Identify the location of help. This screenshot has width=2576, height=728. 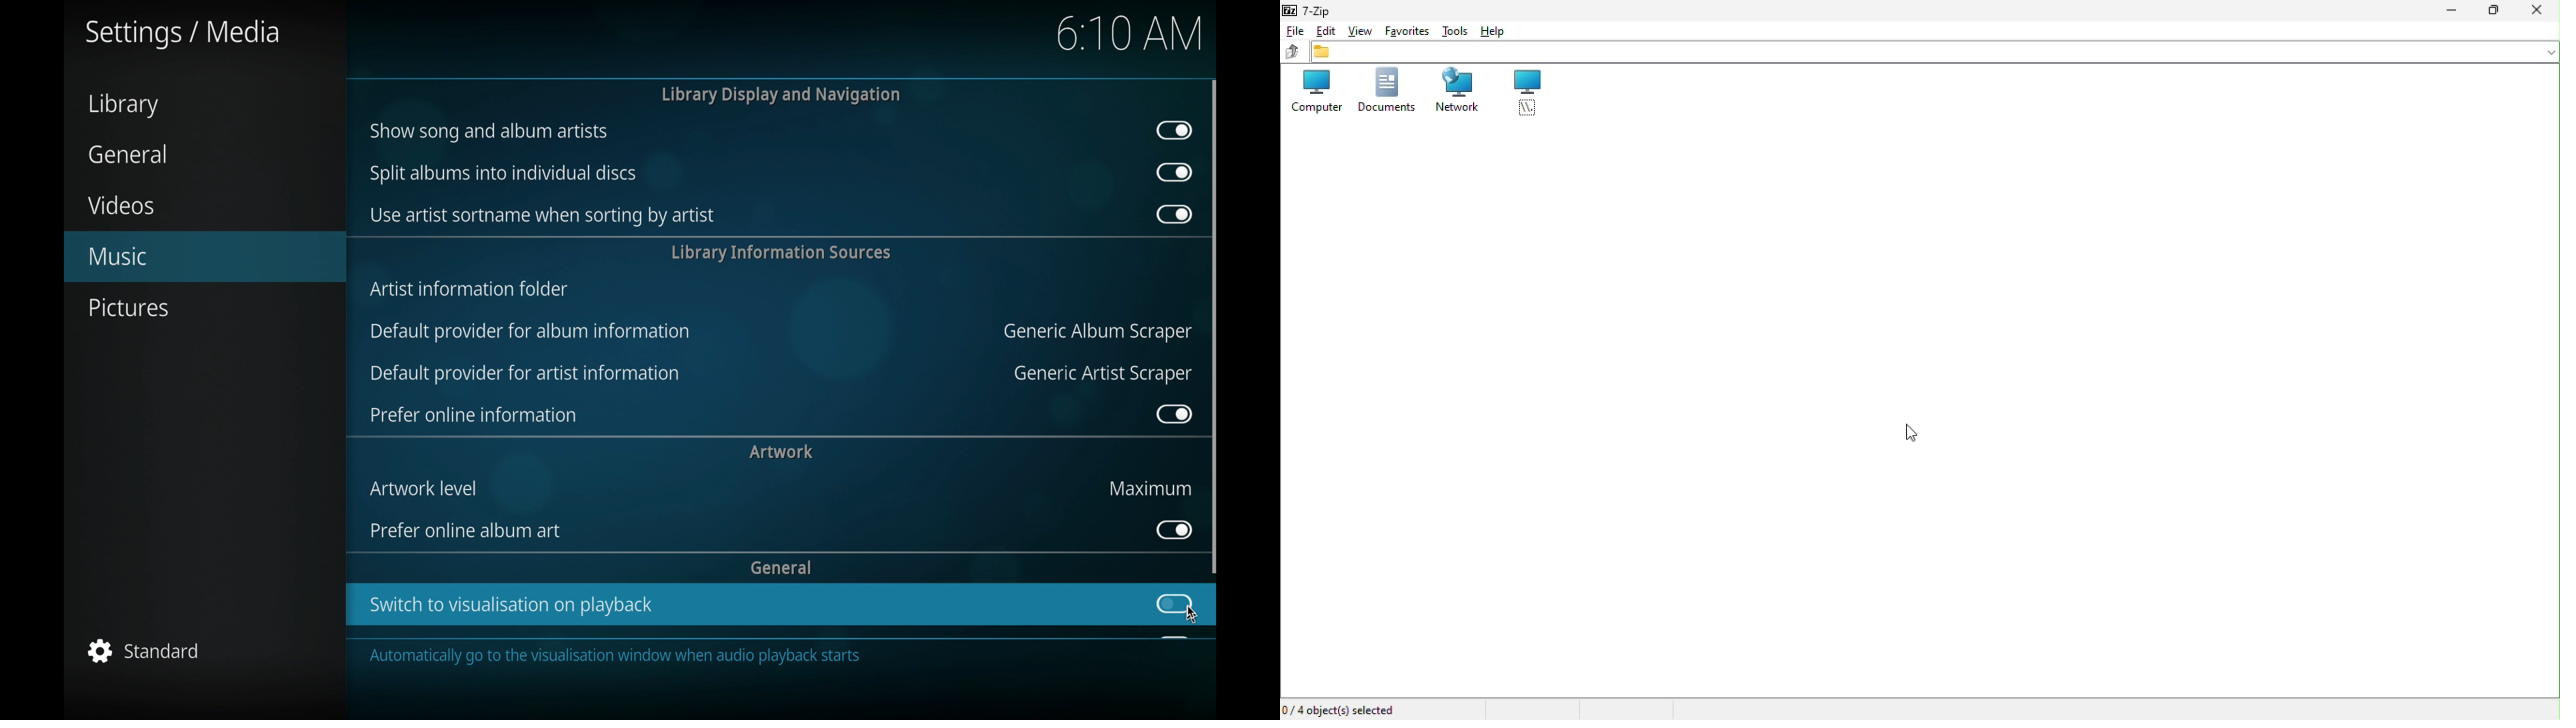
(1495, 30).